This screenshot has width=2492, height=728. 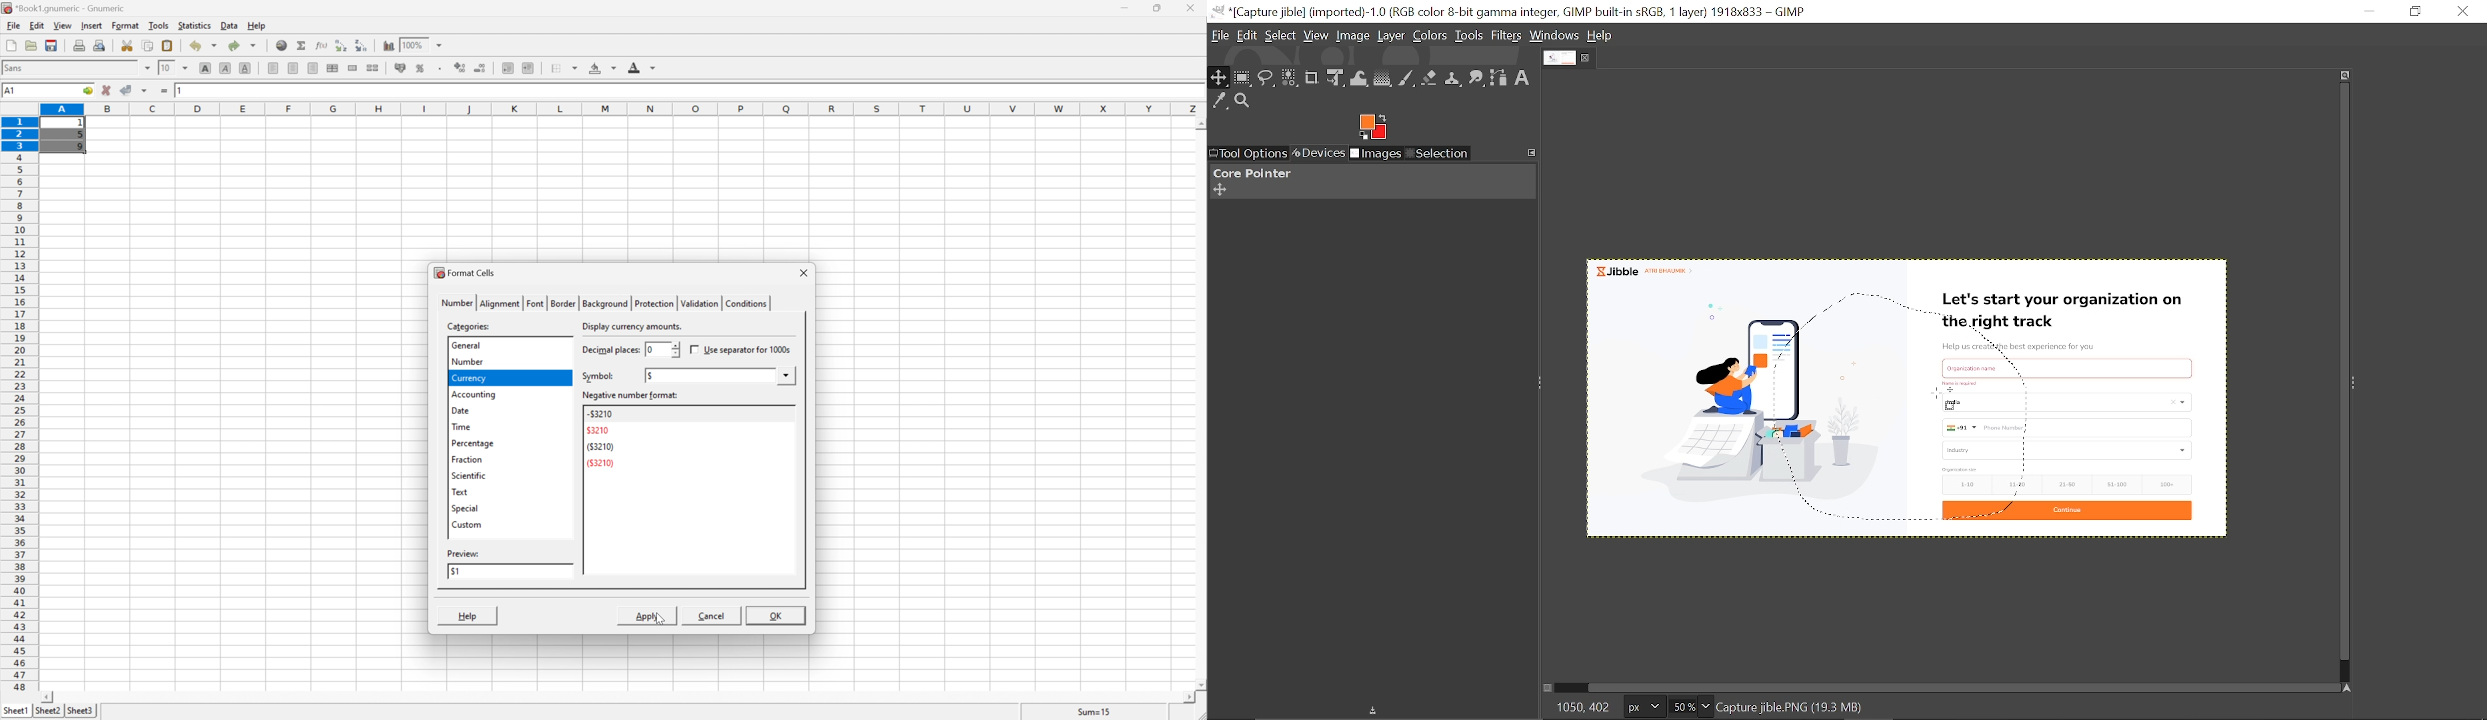 I want to click on split merged ranges of cells, so click(x=375, y=67).